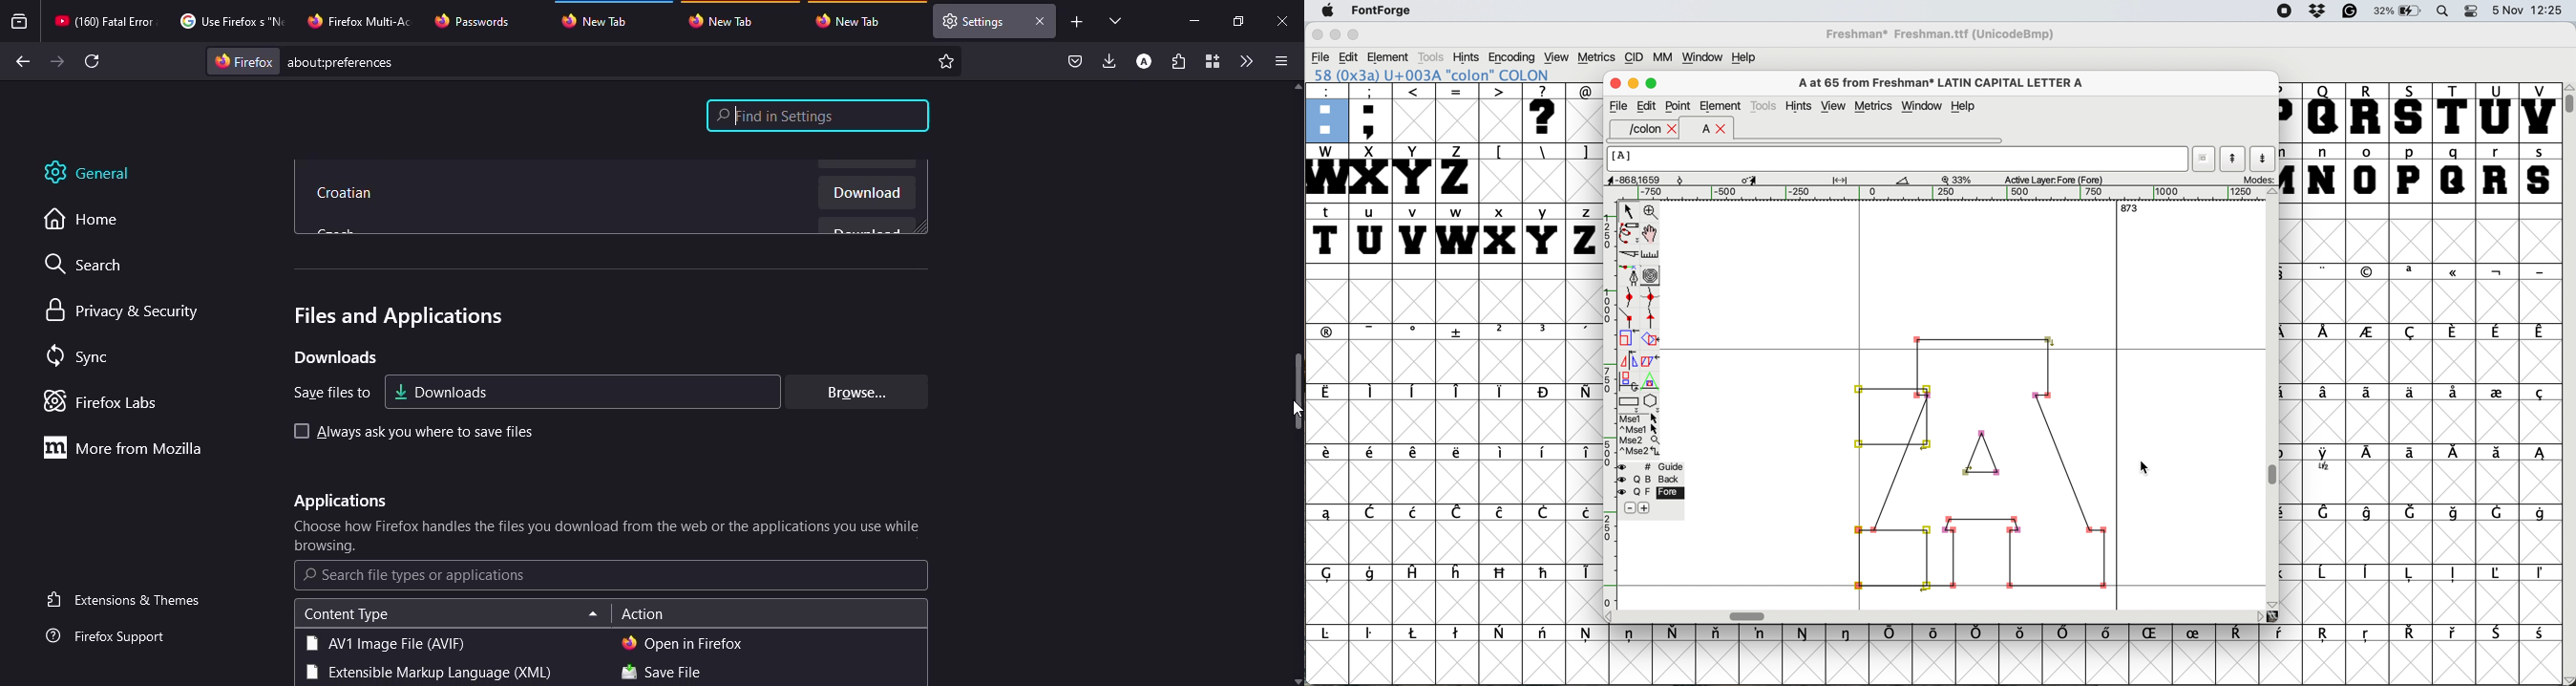 This screenshot has height=700, width=2576. I want to click on symbol, so click(1456, 453).